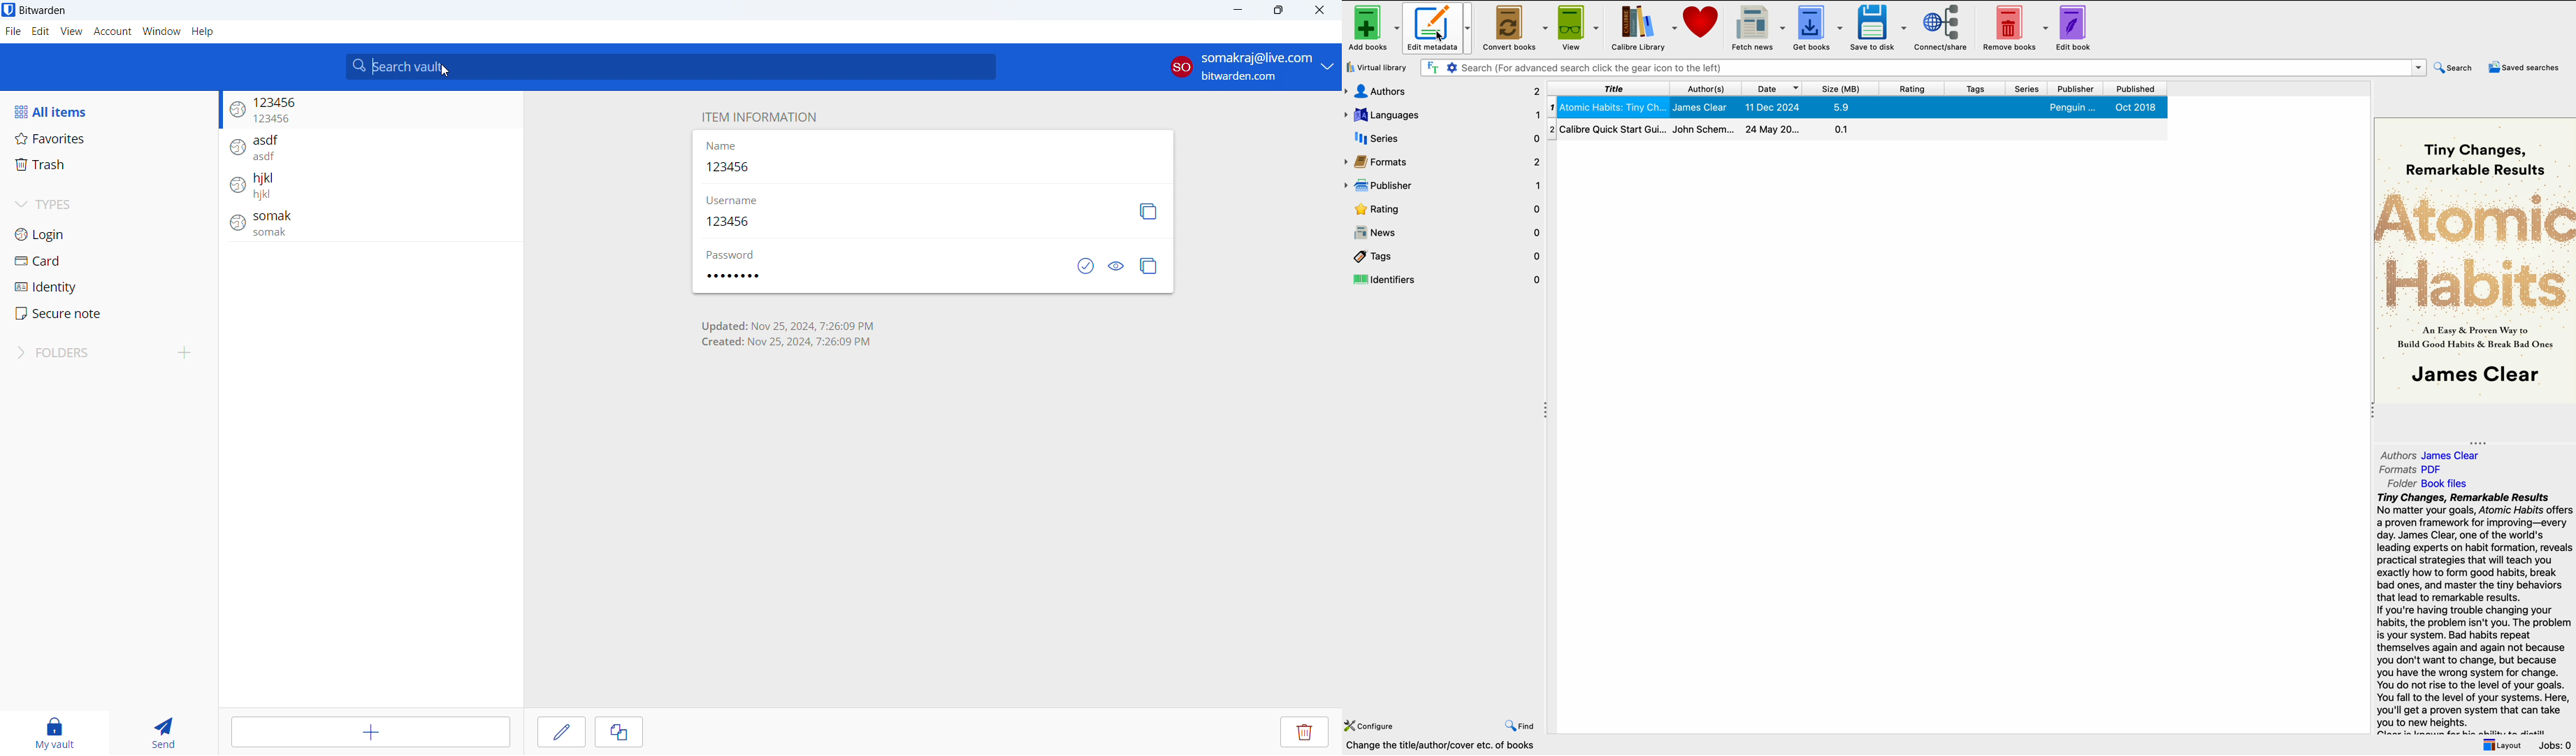 The height and width of the screenshot is (756, 2576). What do you see at coordinates (2457, 67) in the screenshot?
I see `search` at bounding box center [2457, 67].